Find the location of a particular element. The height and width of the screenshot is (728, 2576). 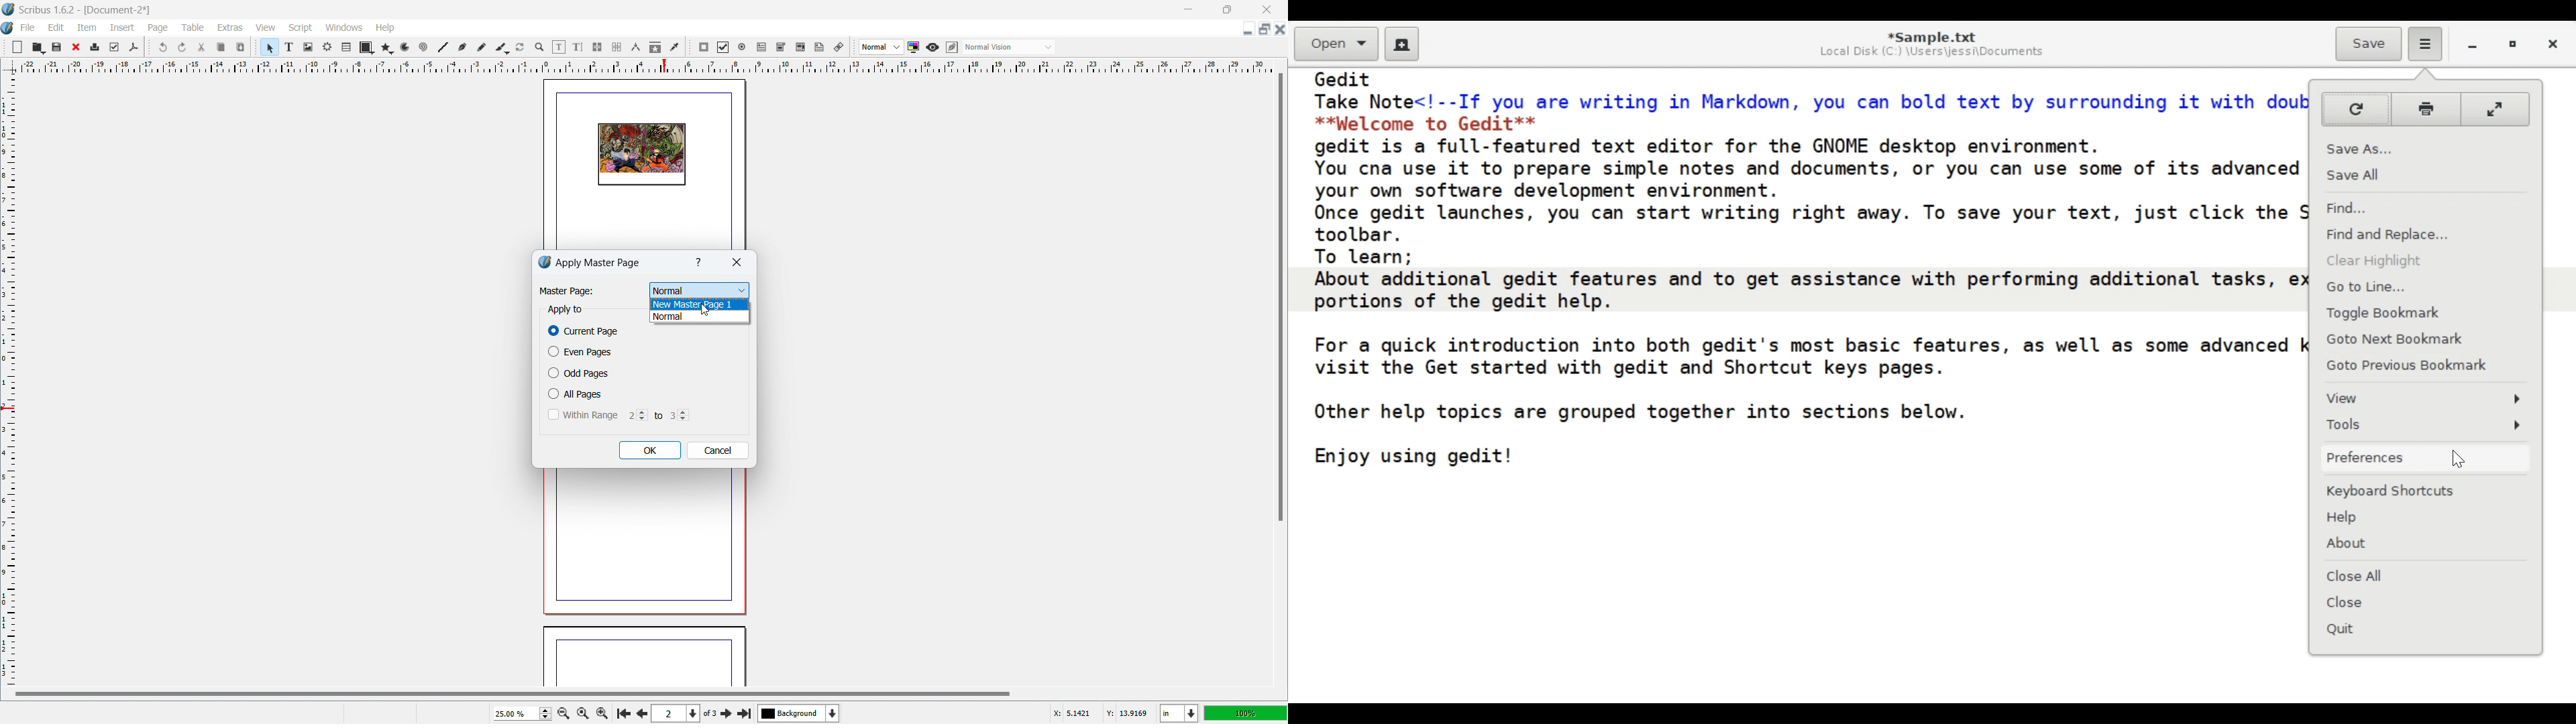

text frame is located at coordinates (290, 46).